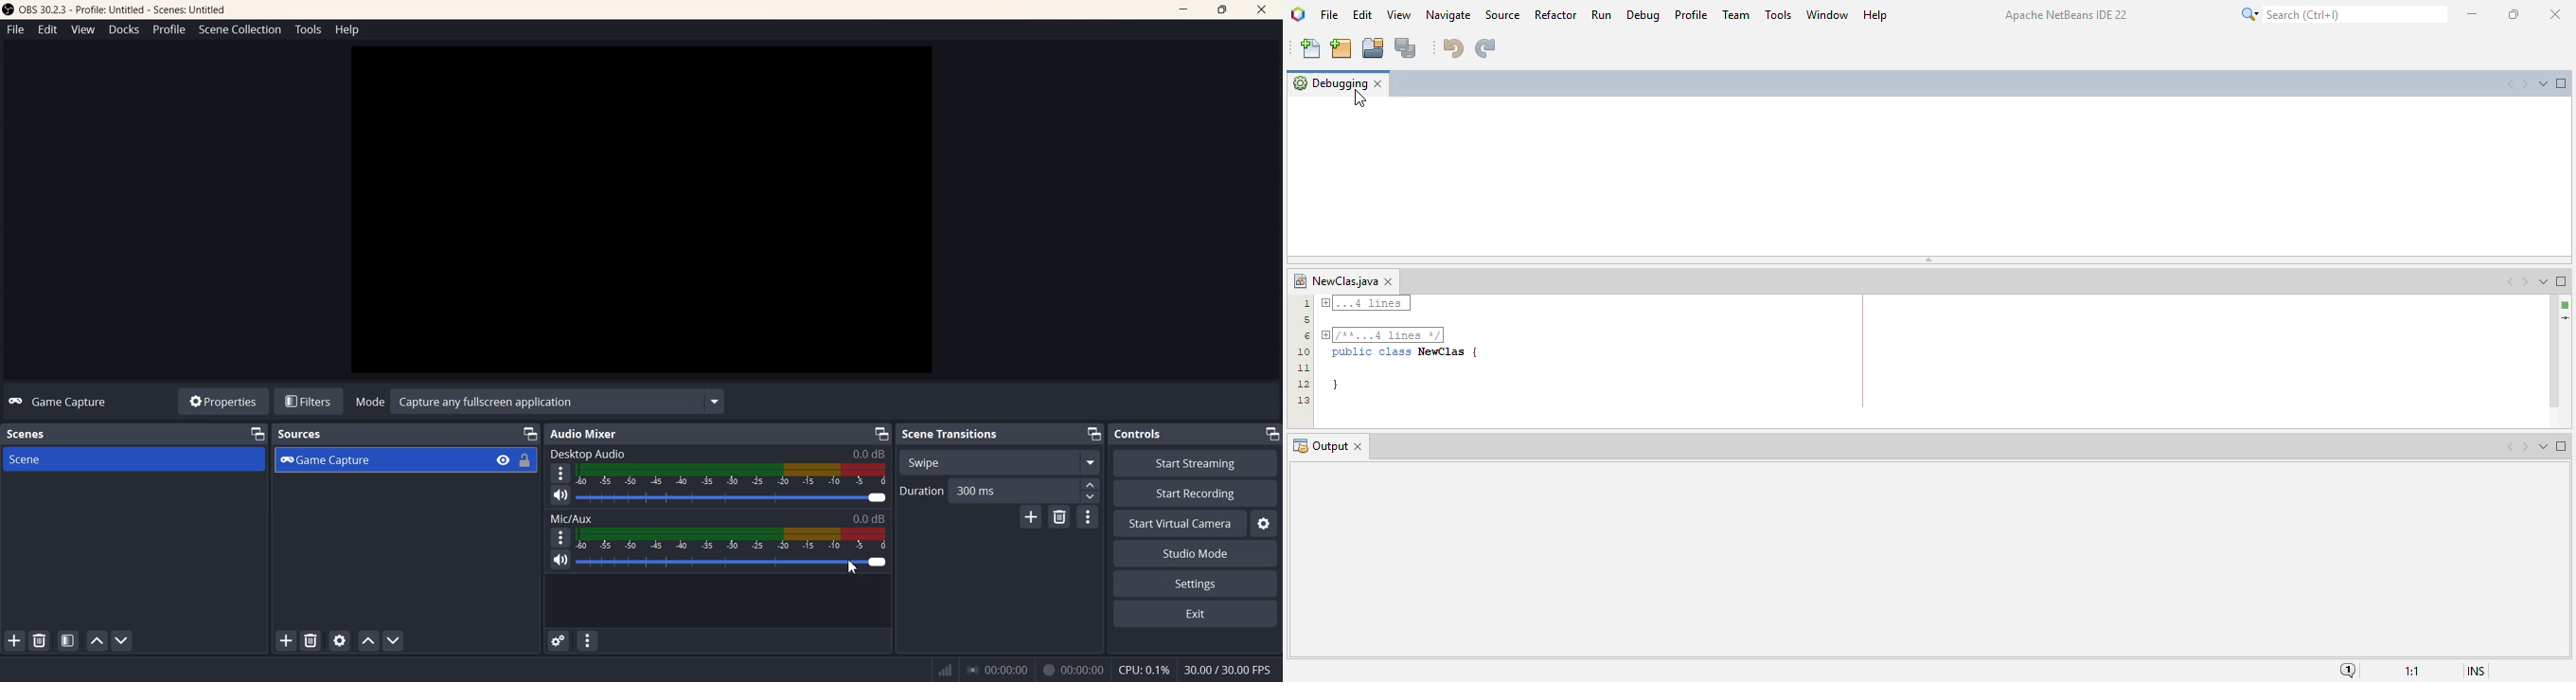  What do you see at coordinates (83, 29) in the screenshot?
I see `View` at bounding box center [83, 29].